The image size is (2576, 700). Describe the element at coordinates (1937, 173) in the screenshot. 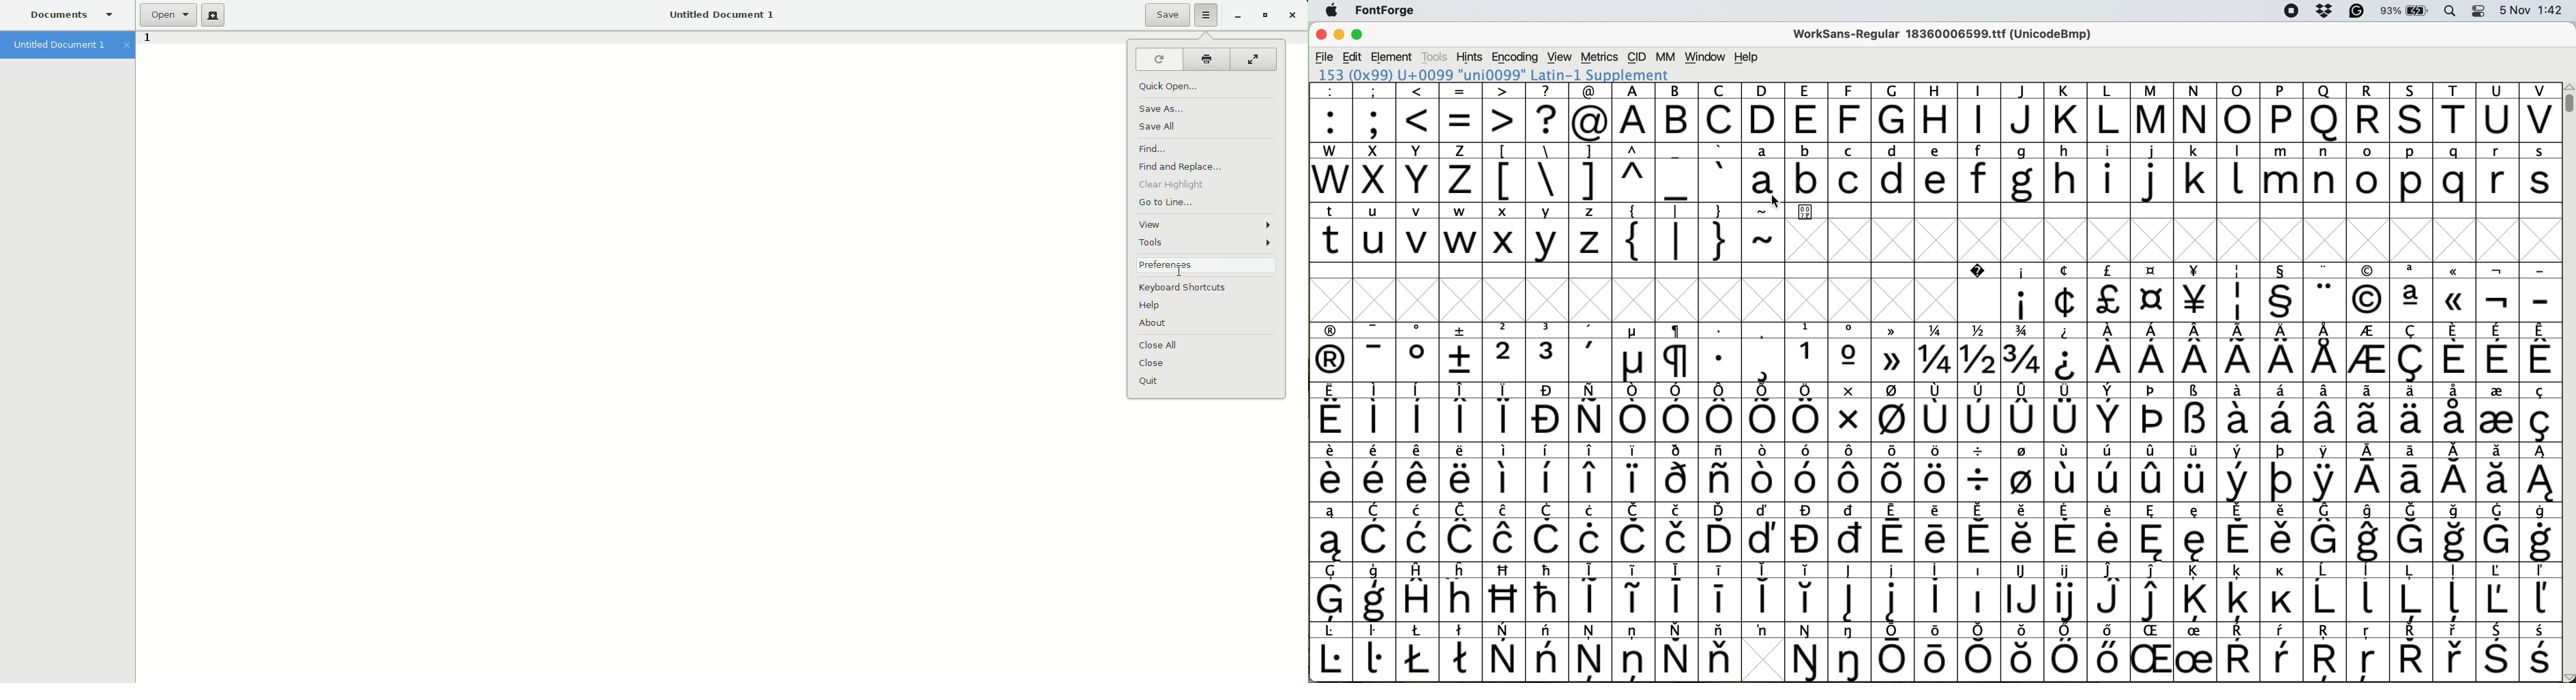

I see `e` at that location.